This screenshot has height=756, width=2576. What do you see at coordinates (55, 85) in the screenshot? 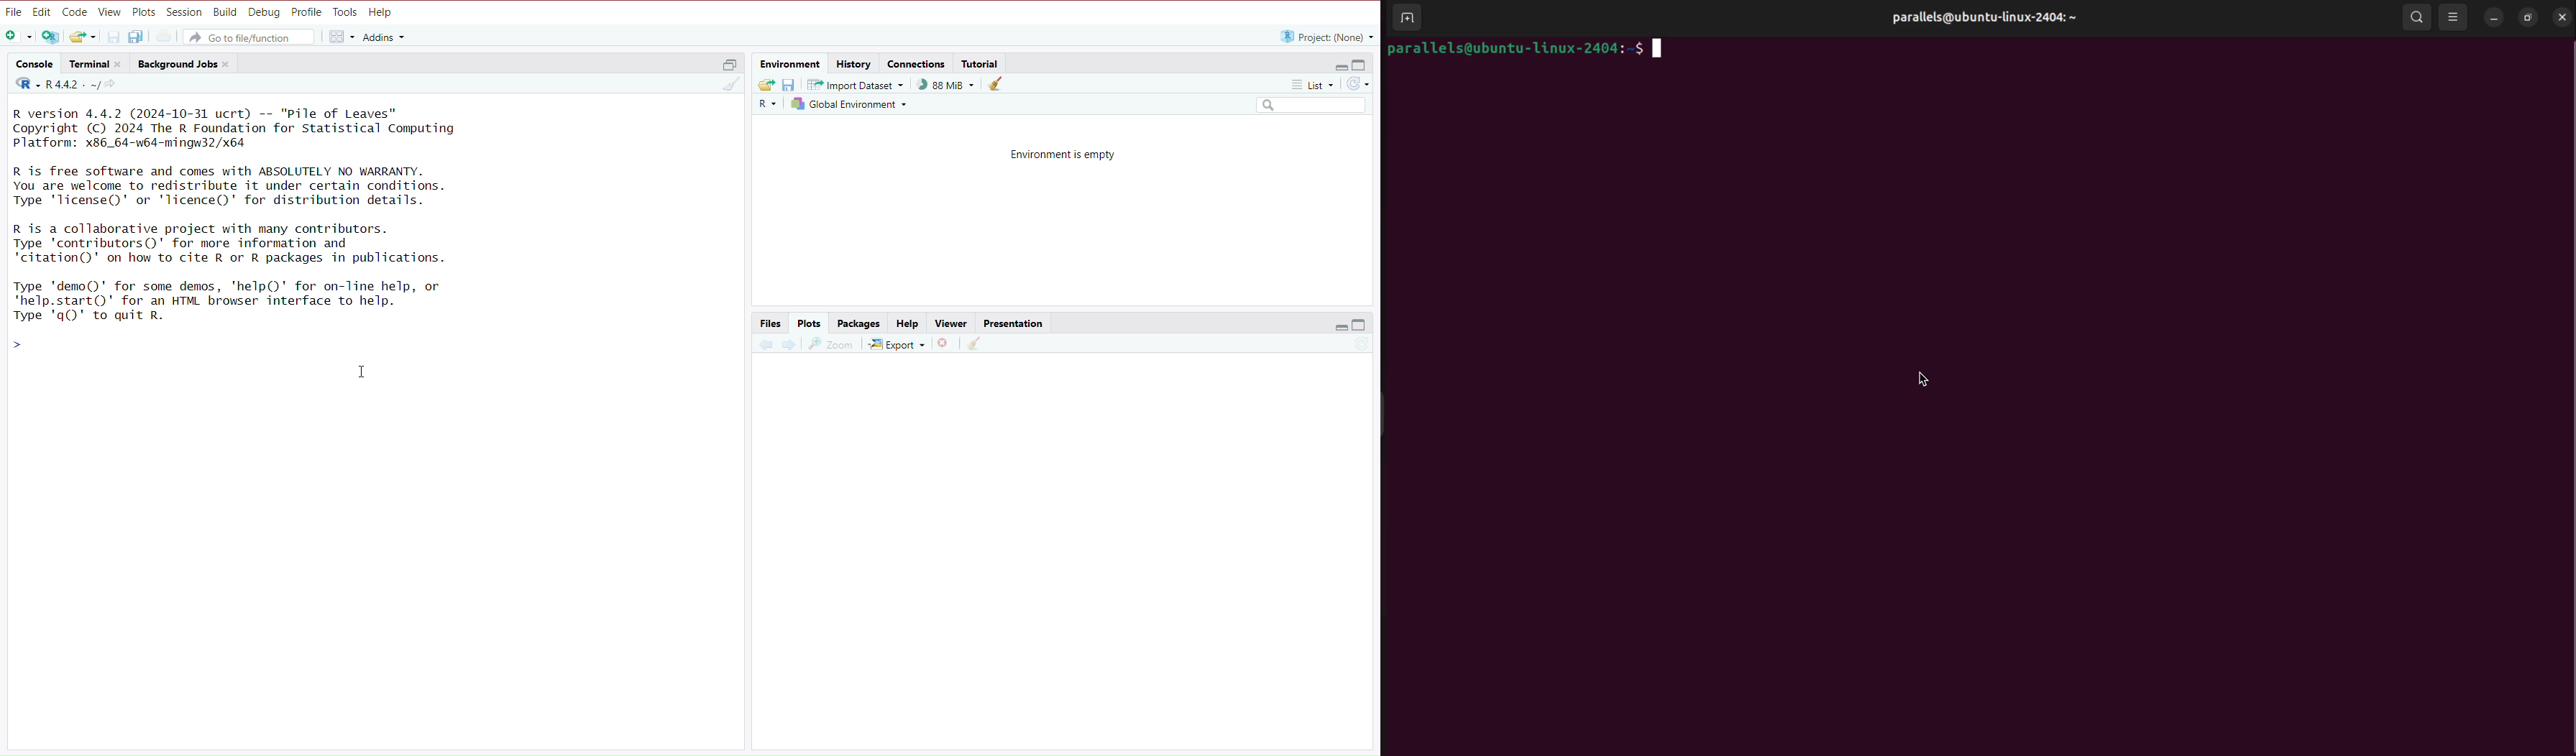
I see `R. 4.4.2` at bounding box center [55, 85].